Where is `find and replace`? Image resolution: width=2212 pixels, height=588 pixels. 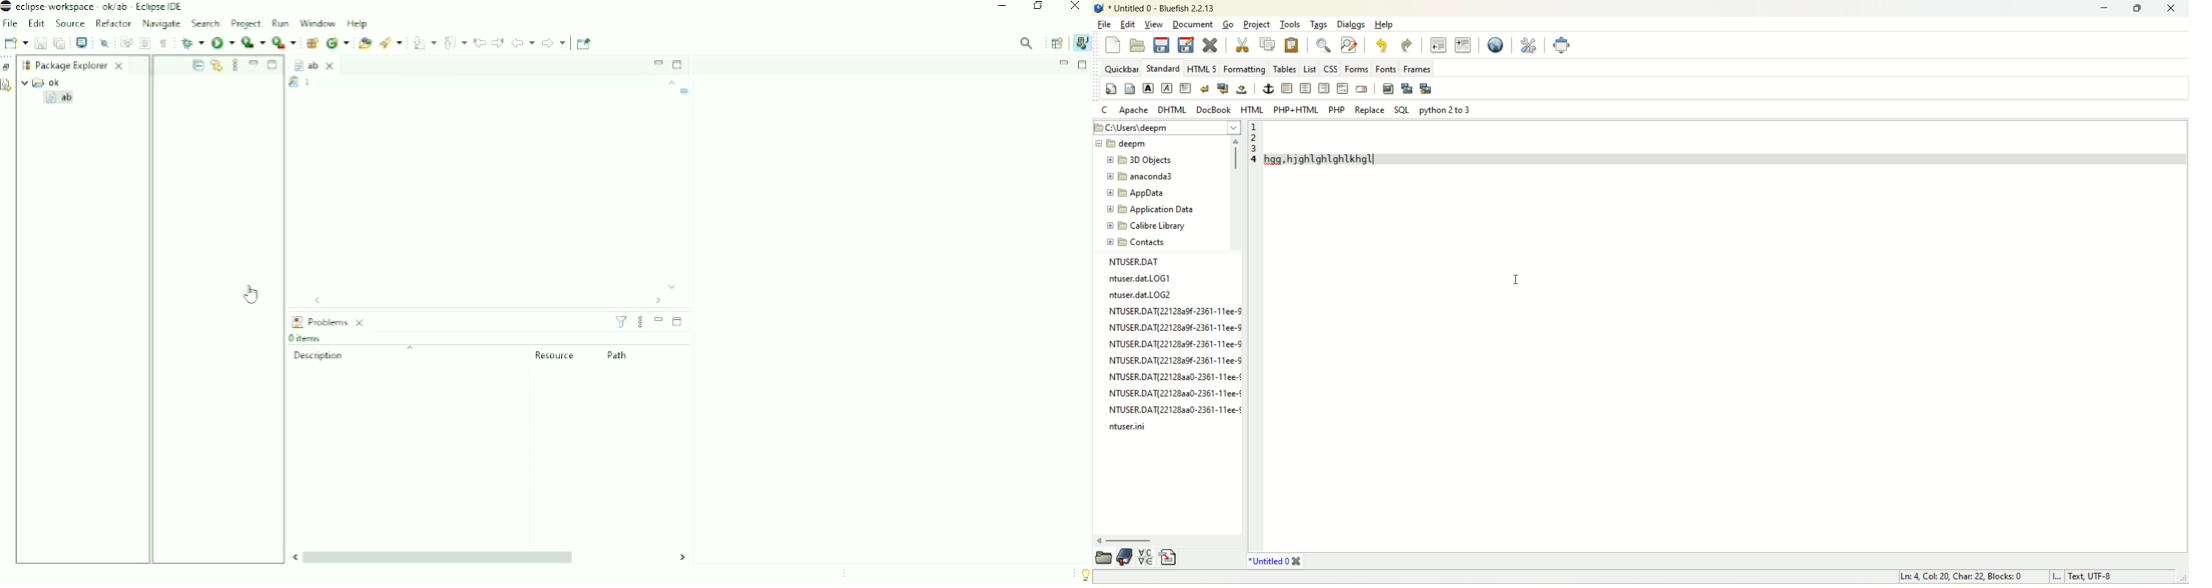 find and replace is located at coordinates (1349, 45).